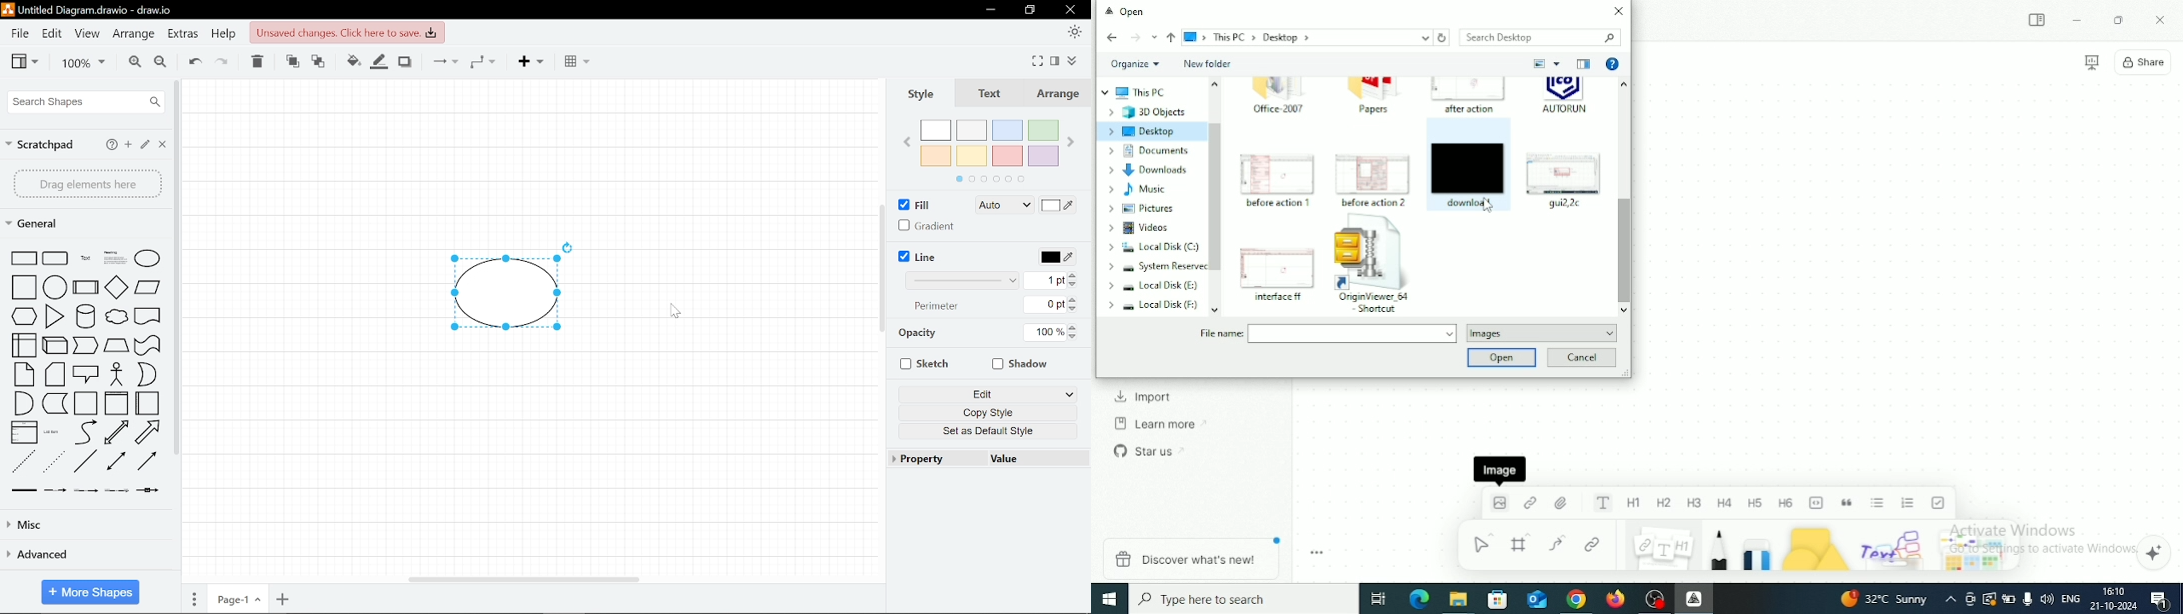 The height and width of the screenshot is (616, 2184). I want to click on Search by shapes, so click(85, 101).